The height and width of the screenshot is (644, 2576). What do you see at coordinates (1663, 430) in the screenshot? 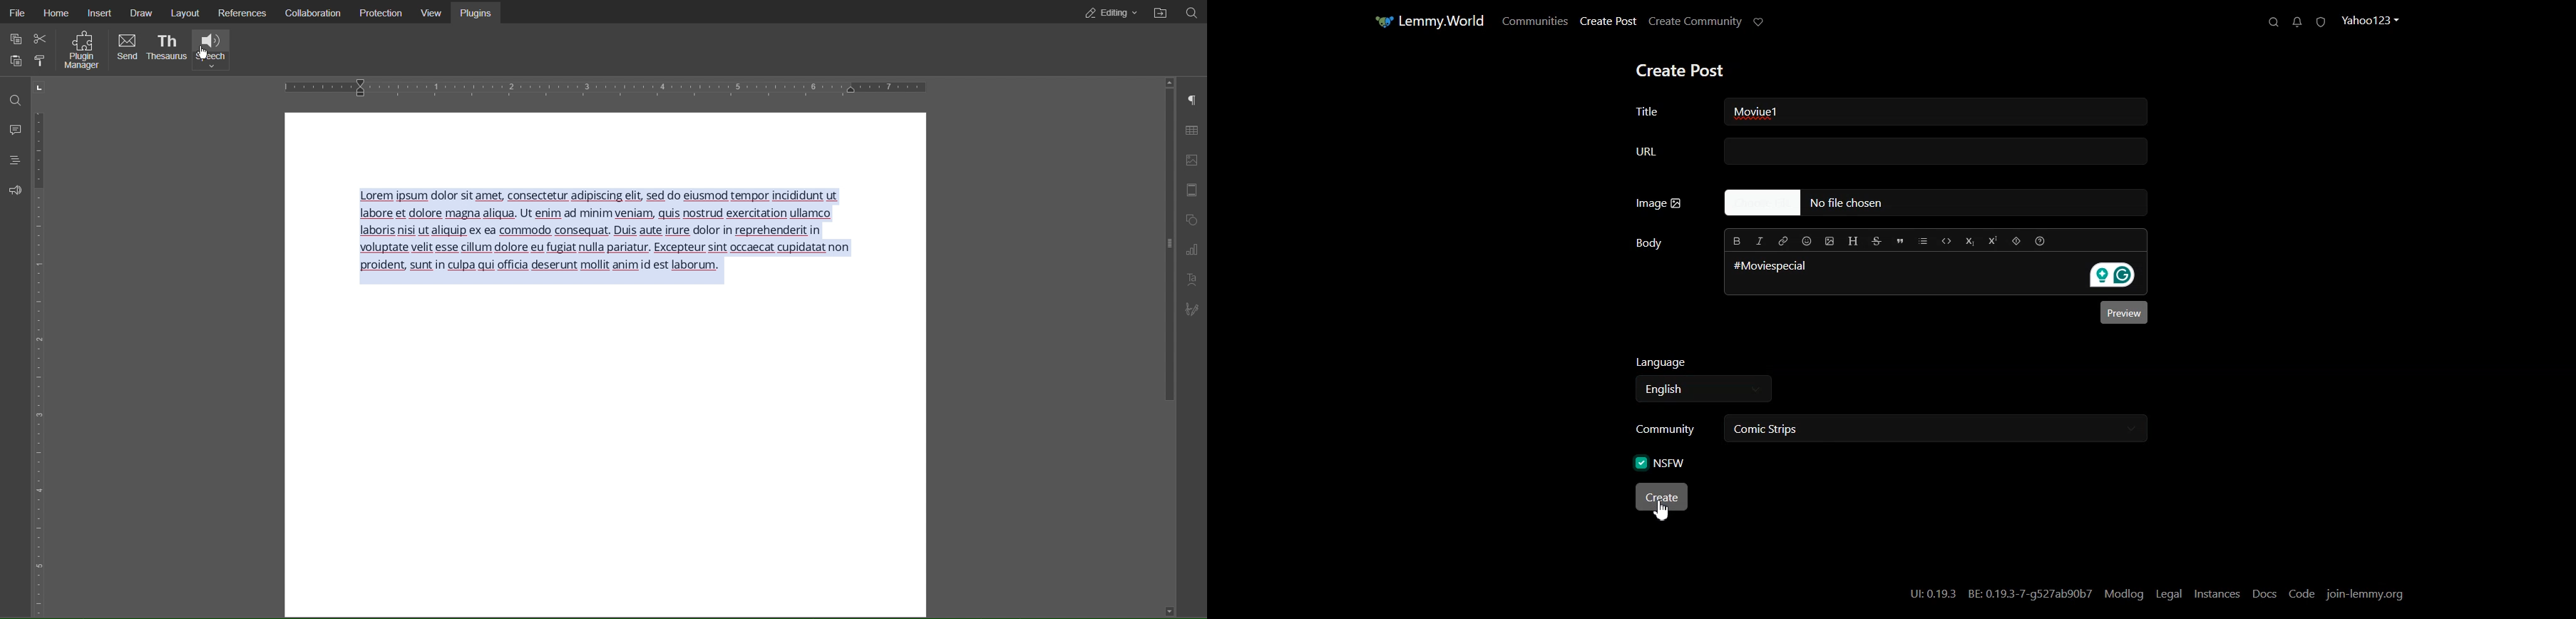
I see `Community` at bounding box center [1663, 430].